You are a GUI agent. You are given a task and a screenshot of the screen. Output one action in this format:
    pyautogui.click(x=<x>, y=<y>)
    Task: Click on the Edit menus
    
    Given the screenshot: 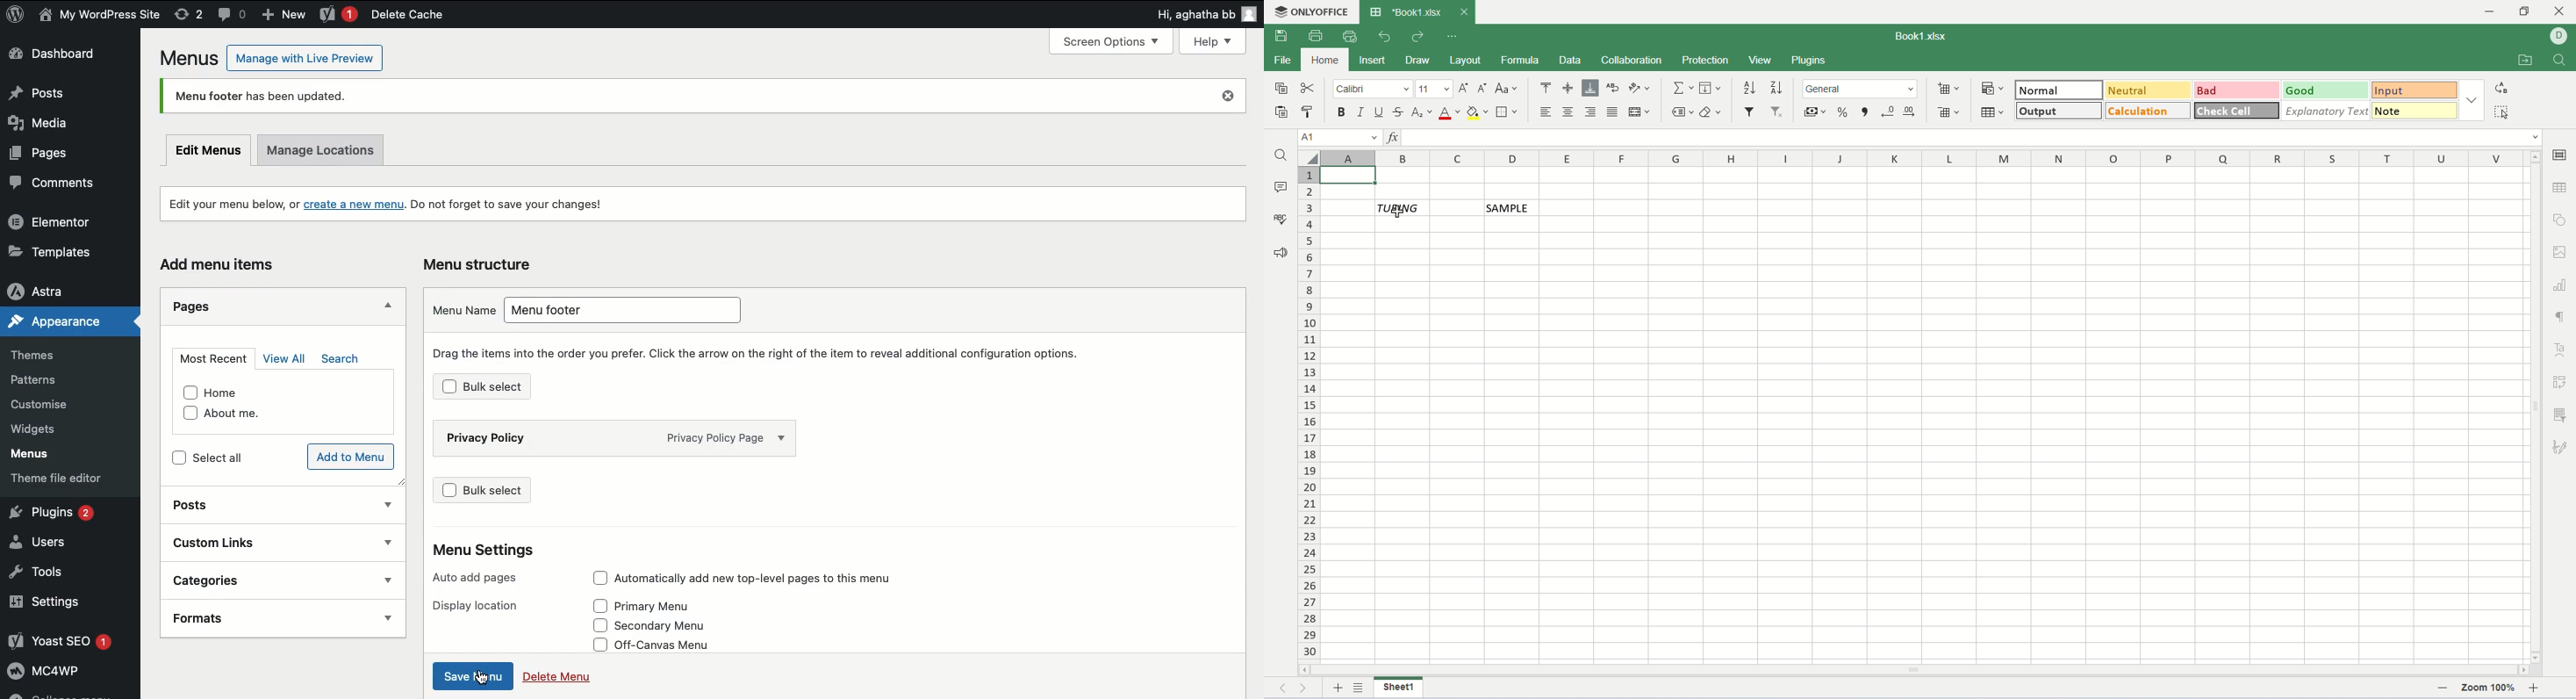 What is the action you would take?
    pyautogui.click(x=205, y=151)
    